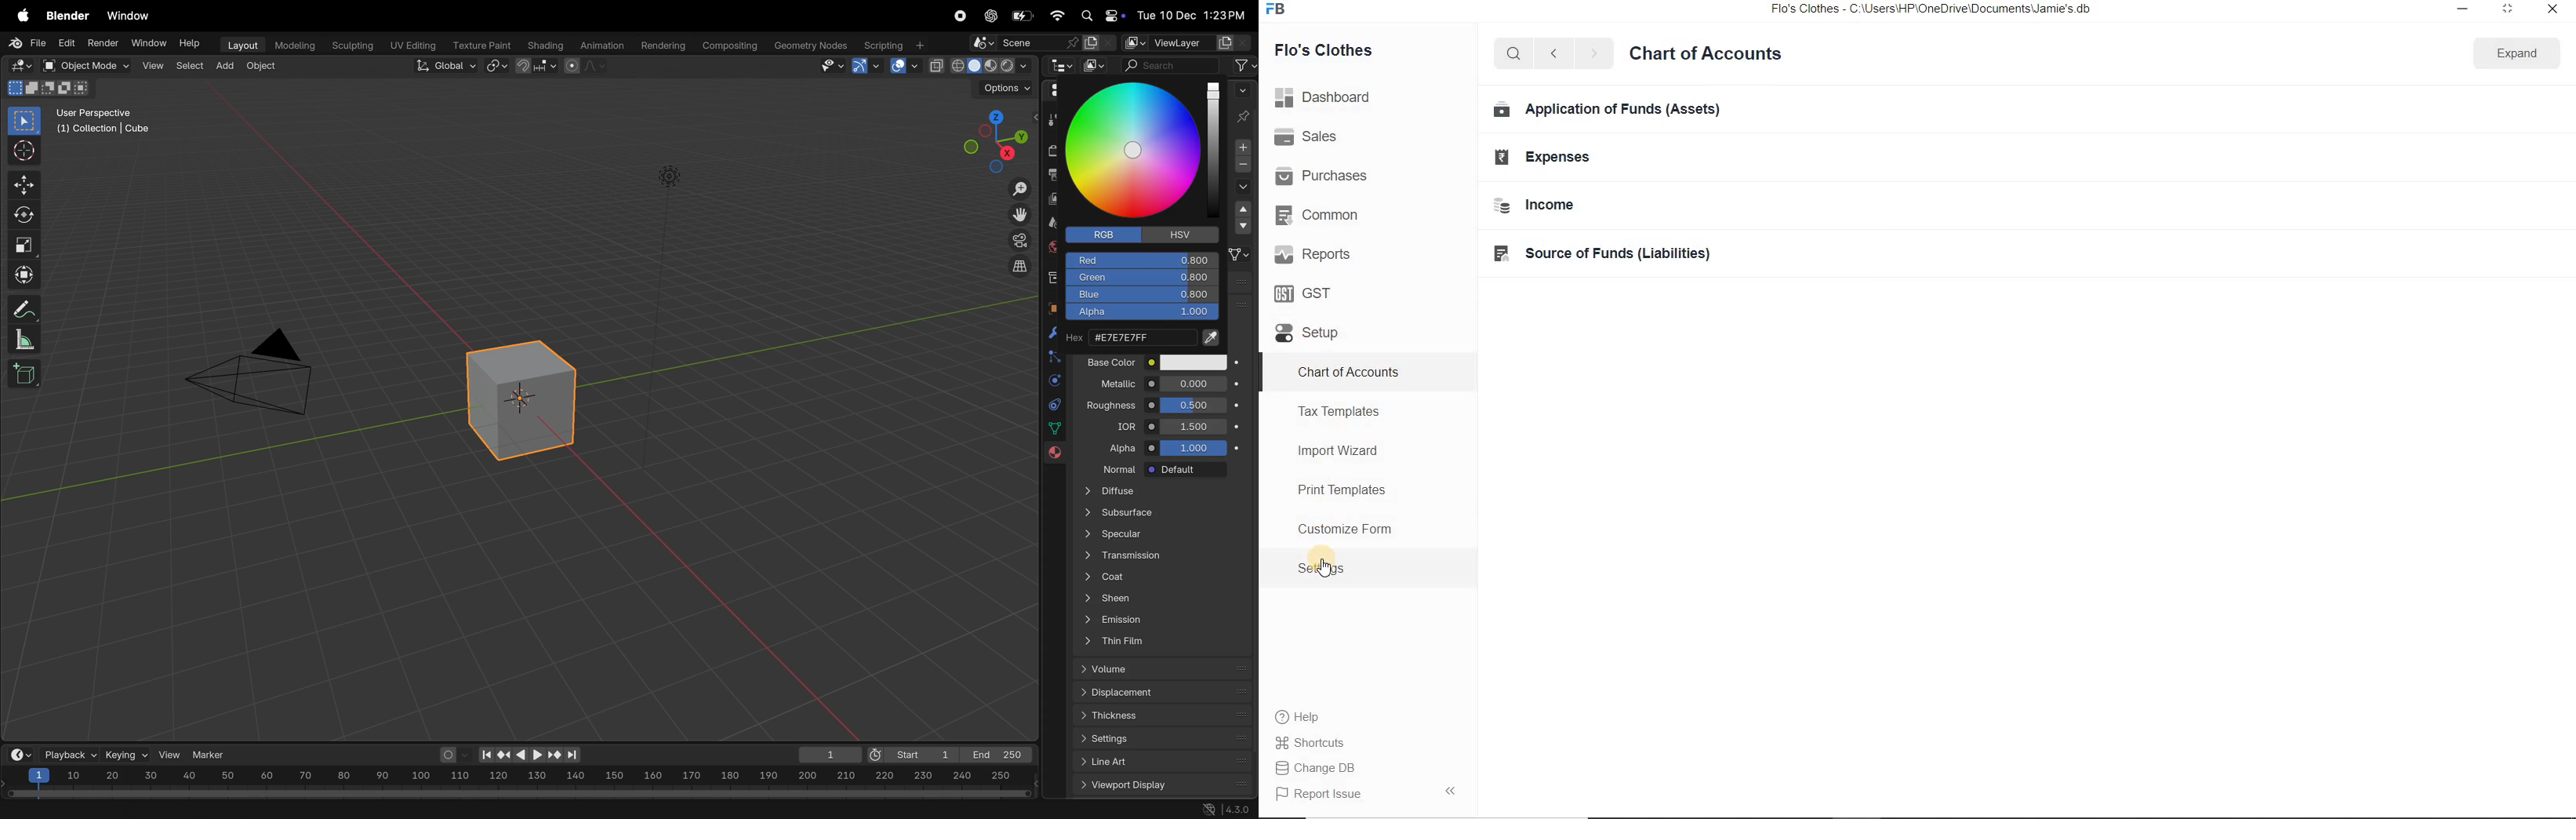 This screenshot has width=2576, height=840. Describe the element at coordinates (1308, 333) in the screenshot. I see `Setup` at that location.